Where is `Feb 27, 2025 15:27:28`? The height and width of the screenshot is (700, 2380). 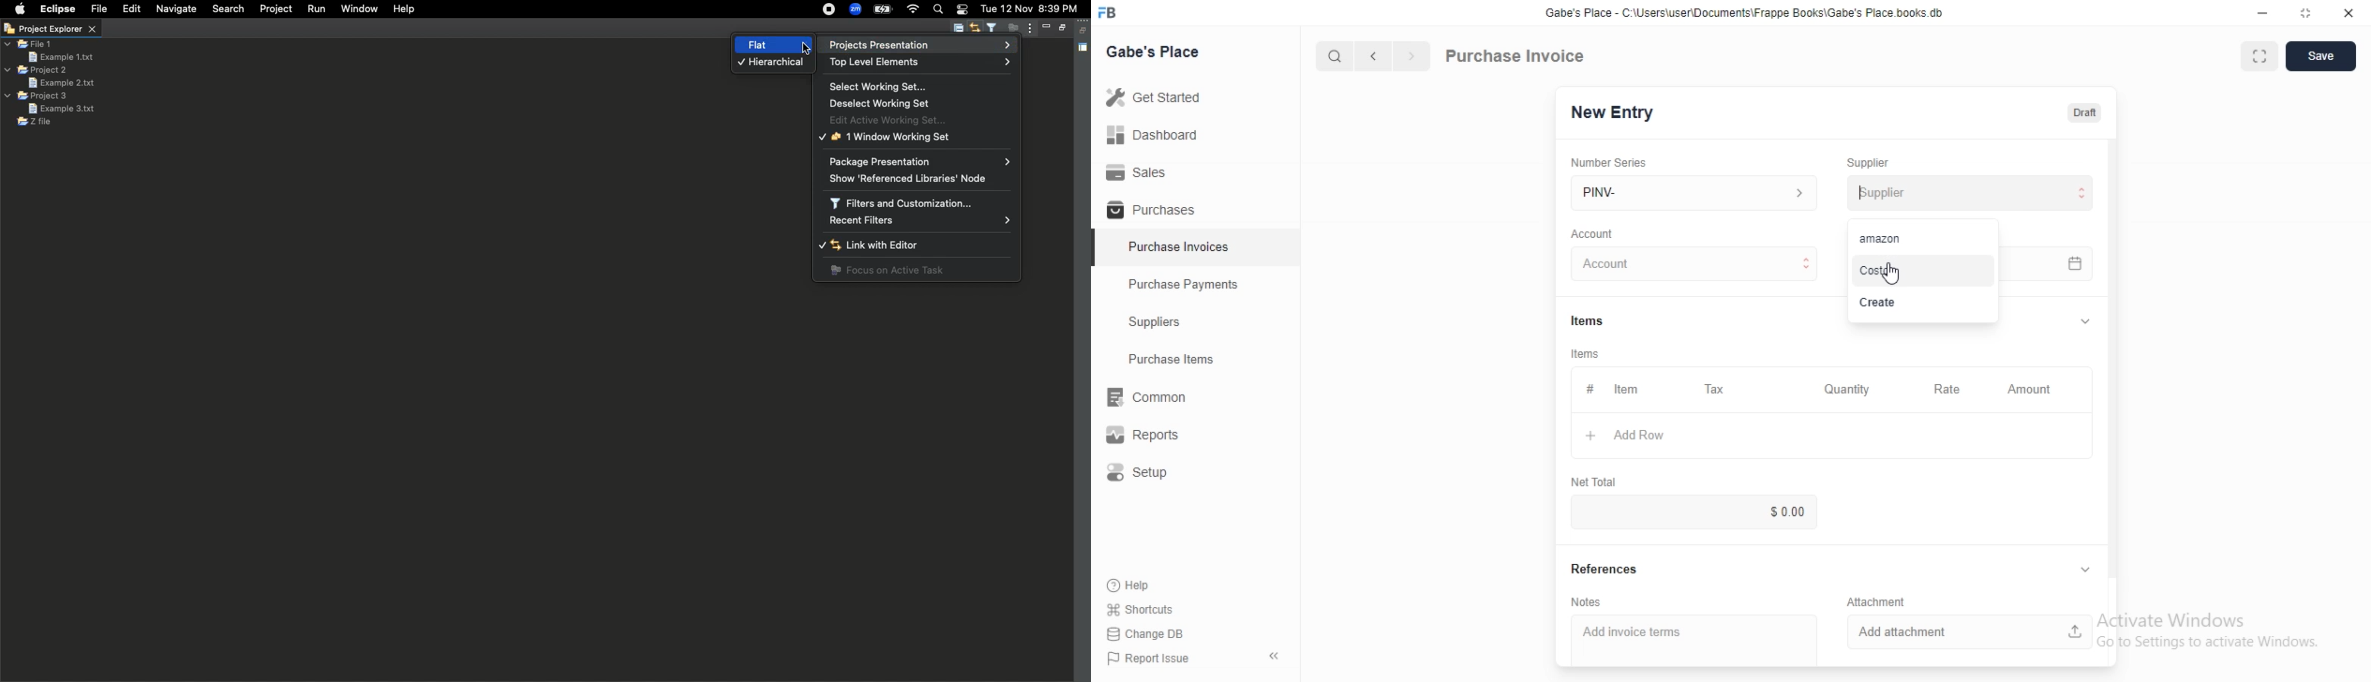 Feb 27, 2025 15:27:28 is located at coordinates (2047, 263).